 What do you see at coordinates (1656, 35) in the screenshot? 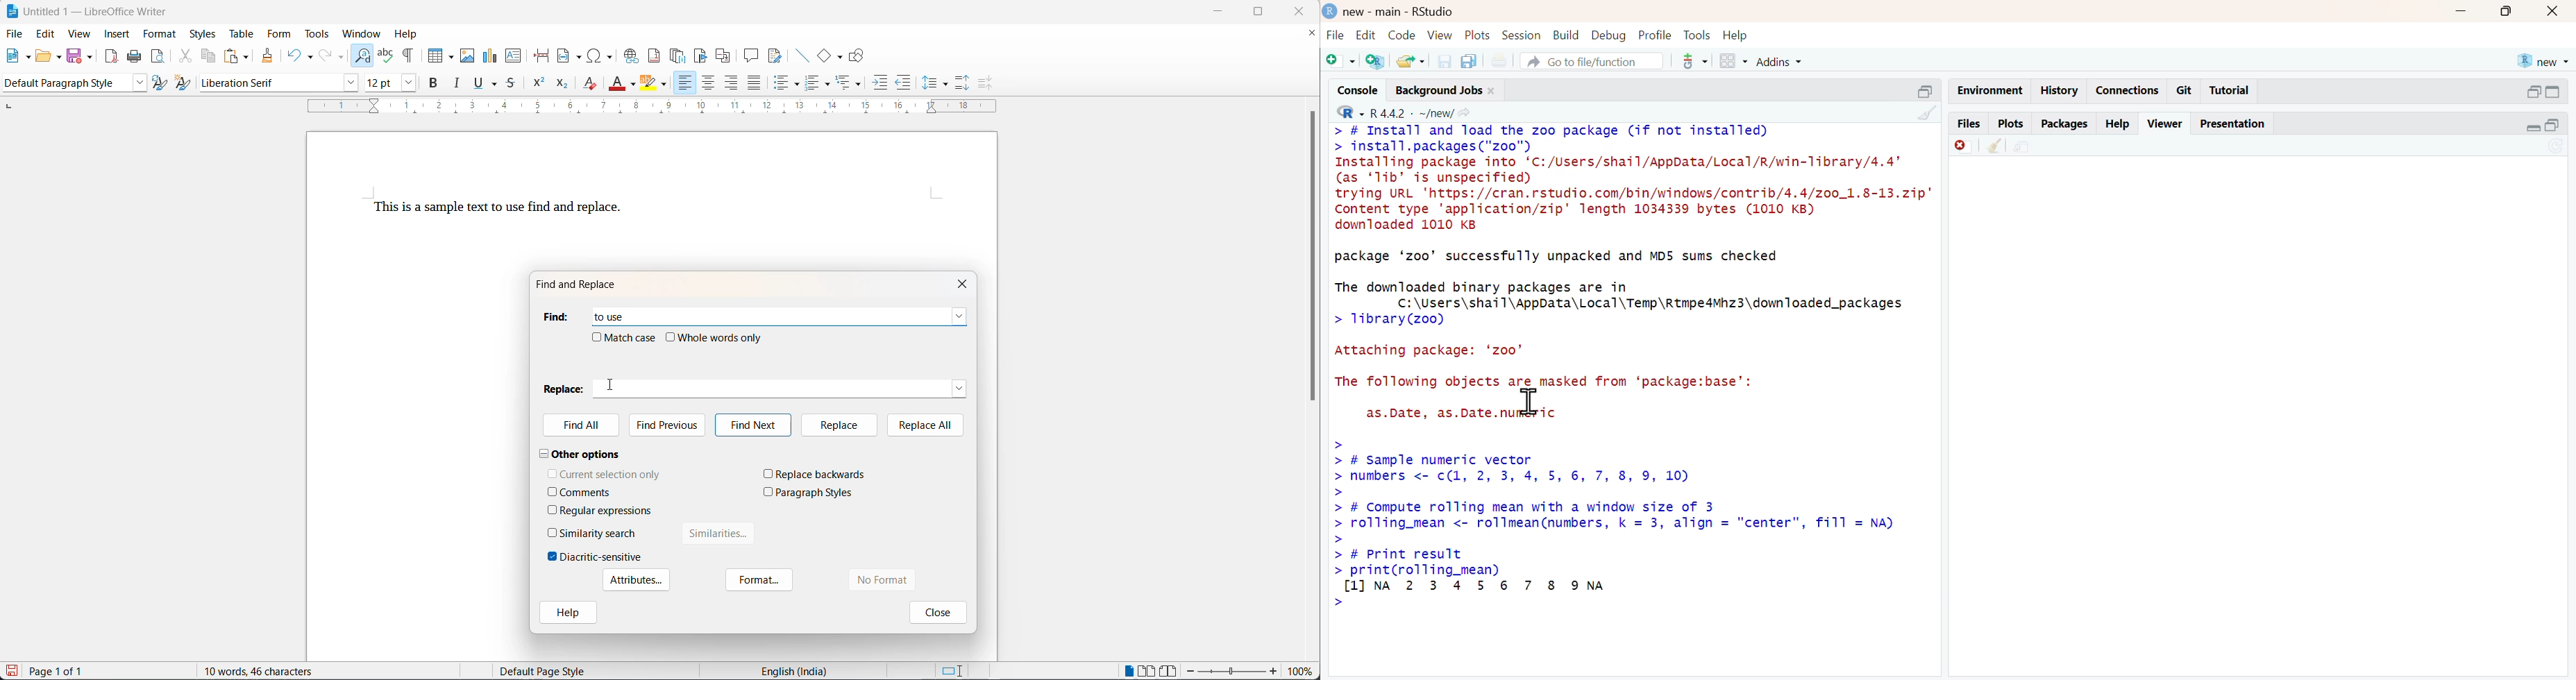
I see `profile` at bounding box center [1656, 35].